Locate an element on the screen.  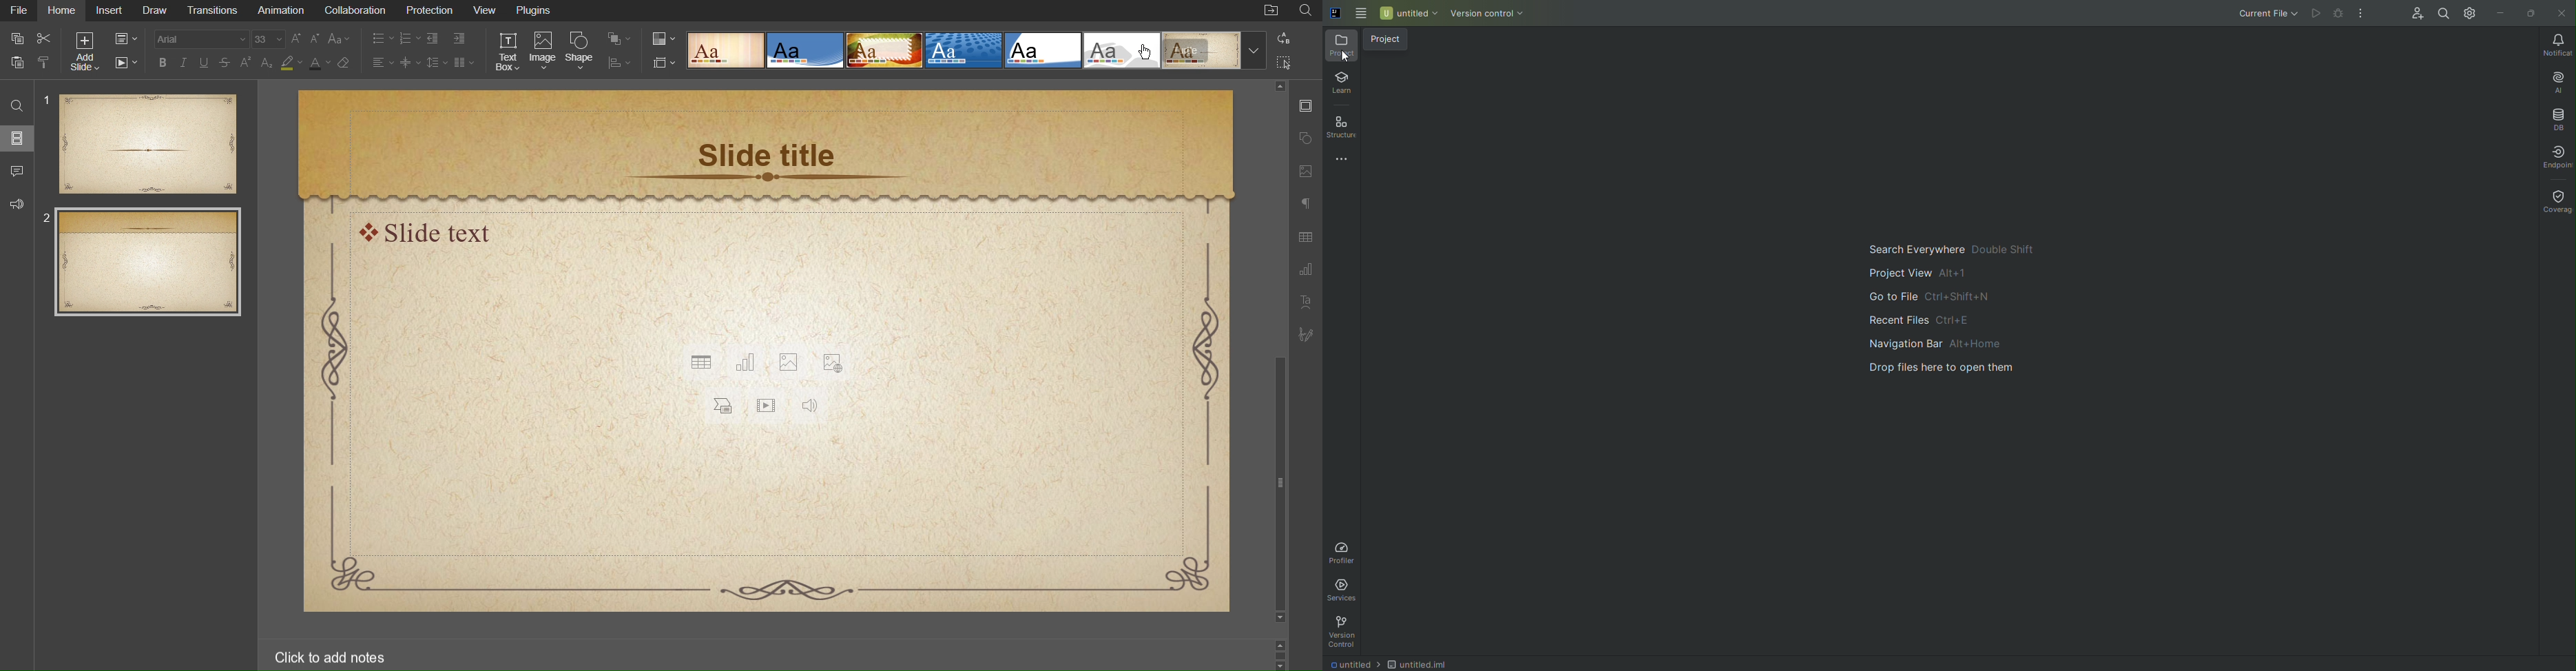
Animation is located at coordinates (282, 11).